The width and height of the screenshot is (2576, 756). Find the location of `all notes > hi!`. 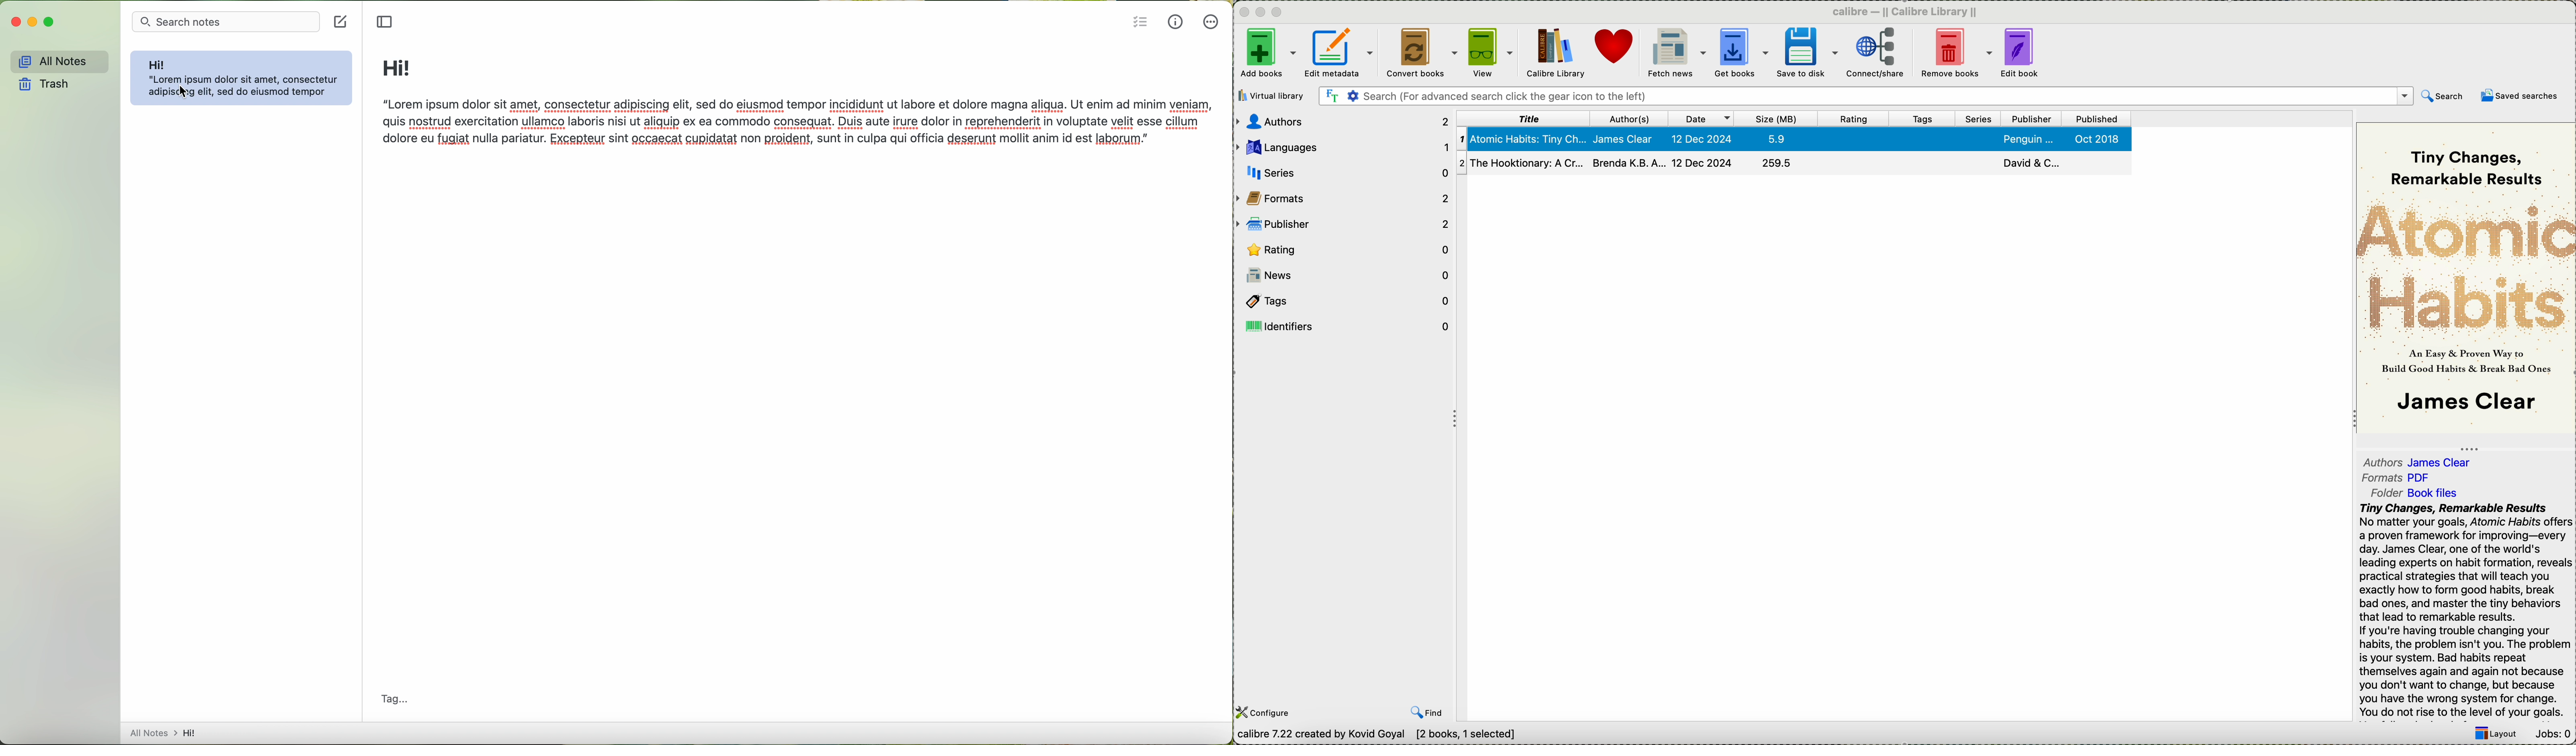

all notes > hi! is located at coordinates (166, 732).